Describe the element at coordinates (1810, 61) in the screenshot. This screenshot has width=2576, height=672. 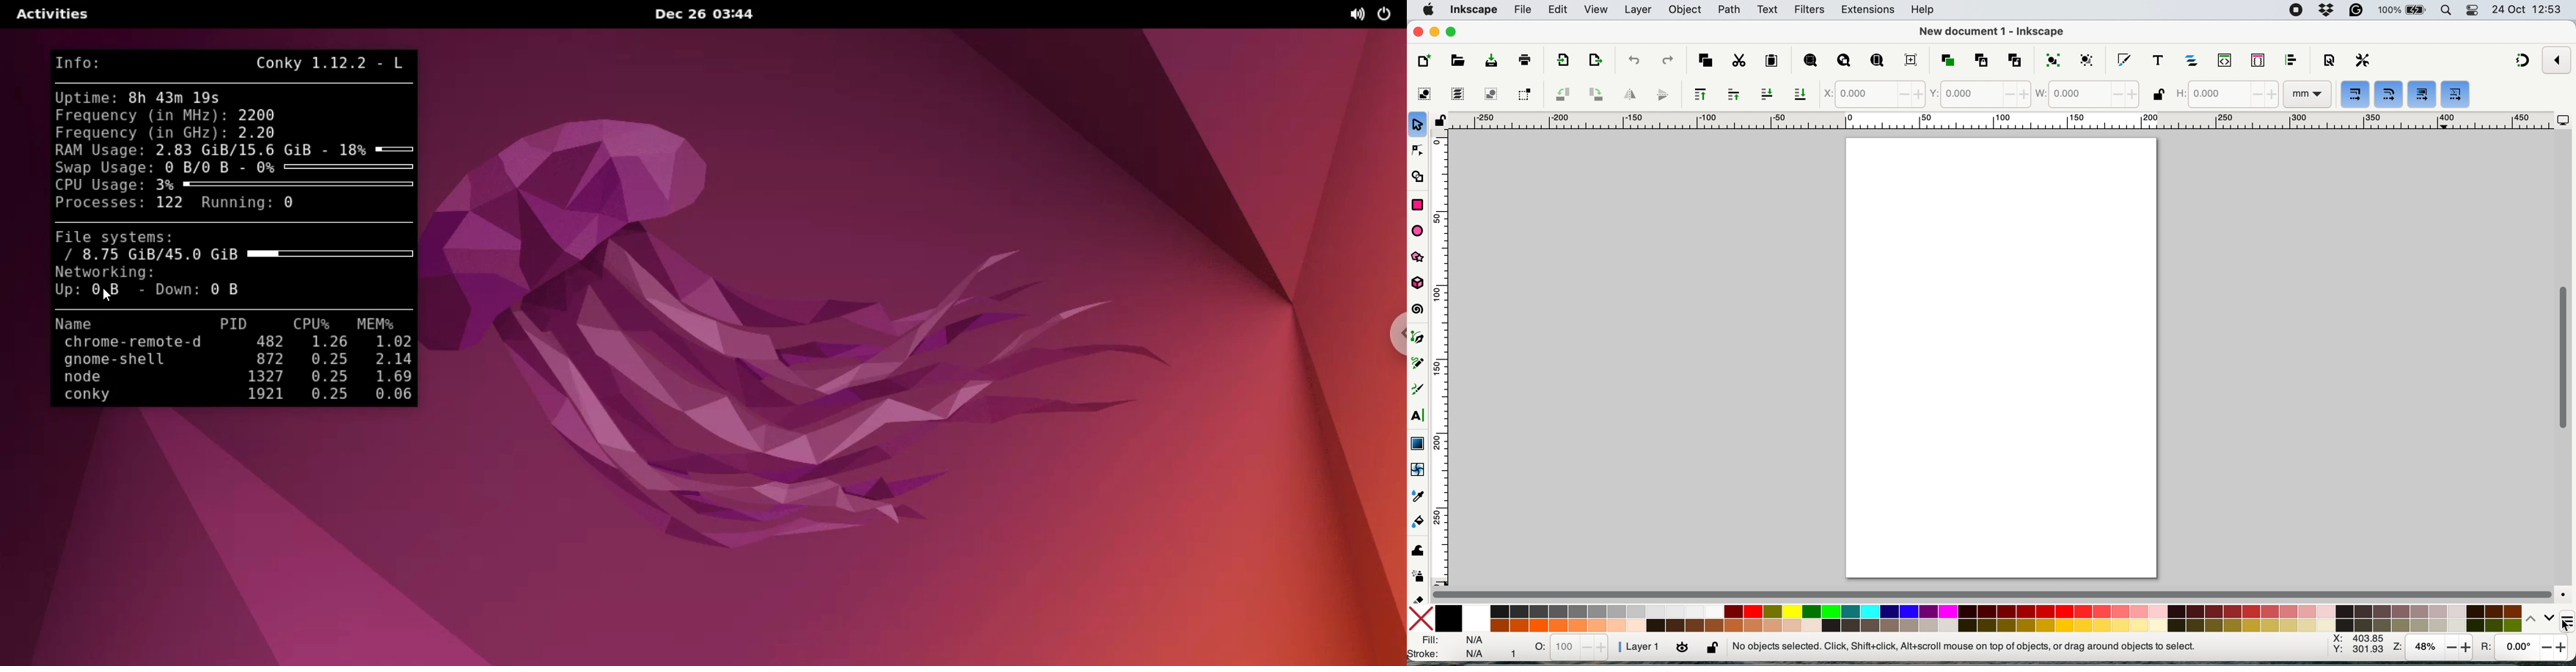
I see `zoom selection` at that location.